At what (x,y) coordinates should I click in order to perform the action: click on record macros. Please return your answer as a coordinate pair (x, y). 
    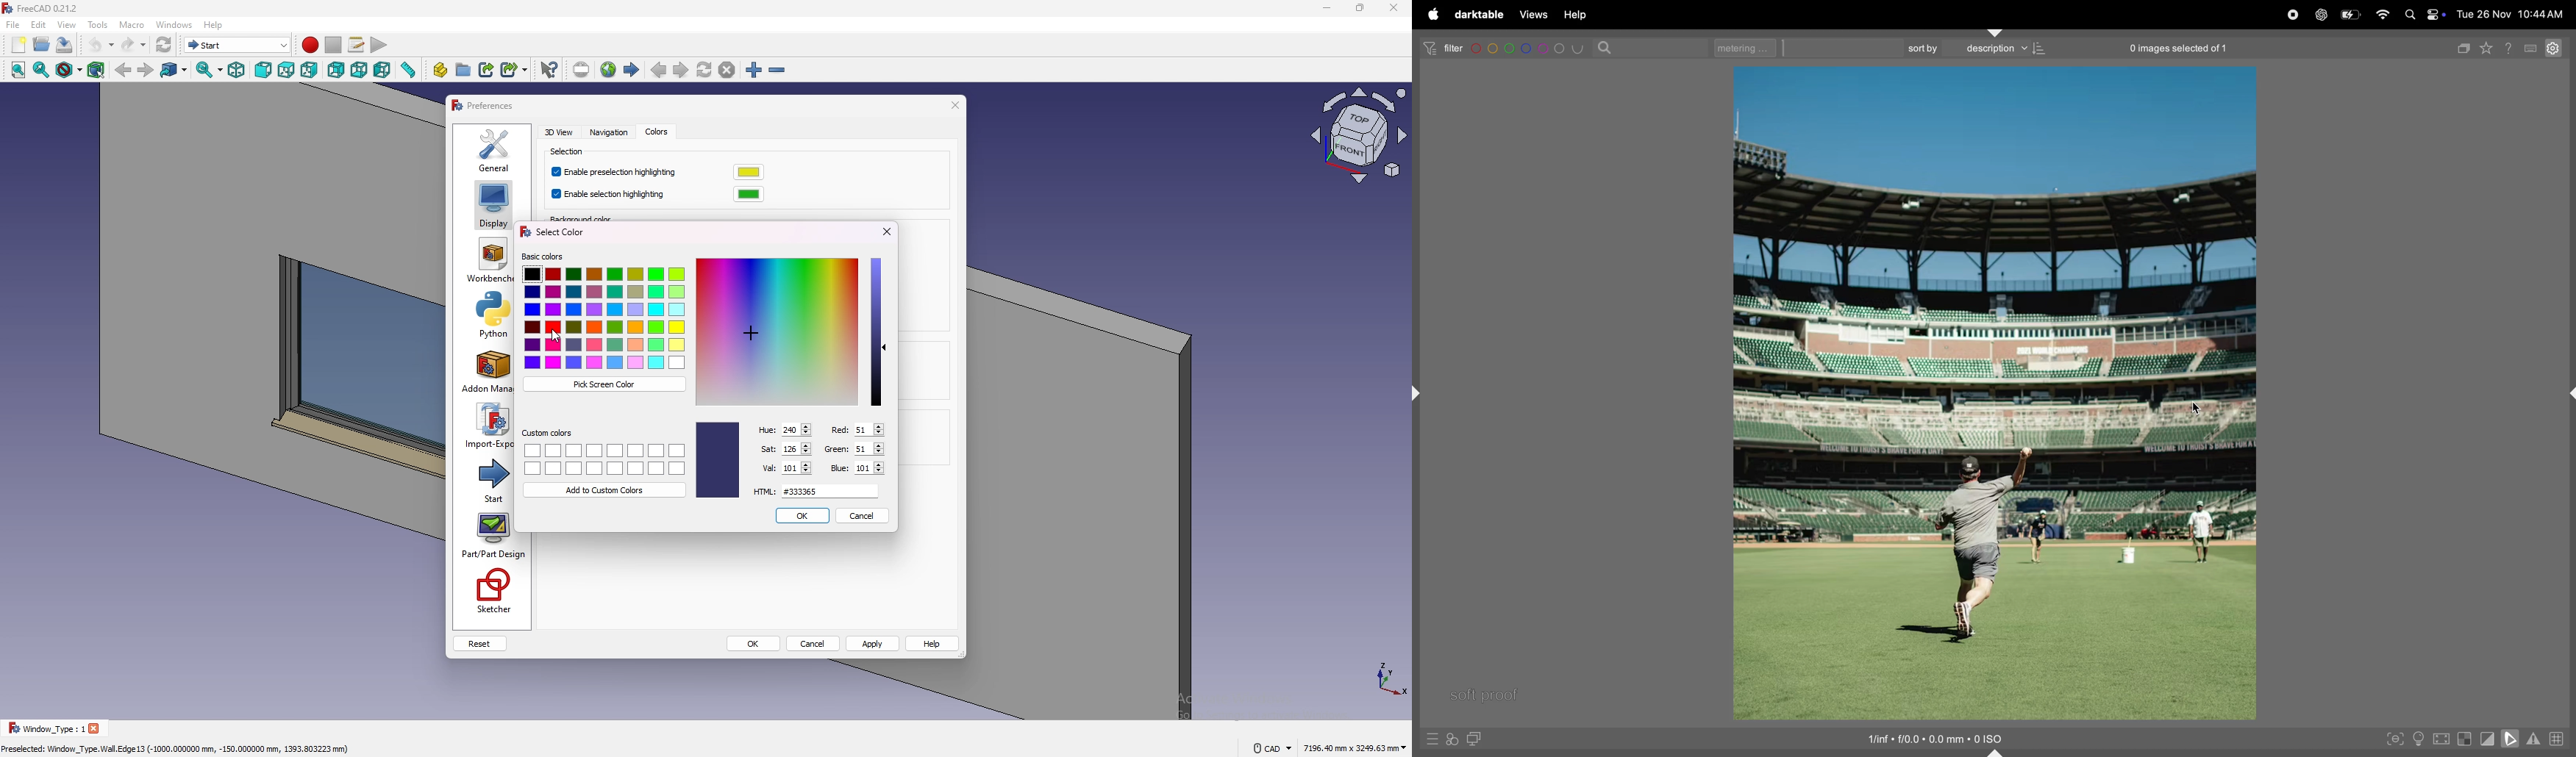
    Looking at the image, I should click on (310, 45).